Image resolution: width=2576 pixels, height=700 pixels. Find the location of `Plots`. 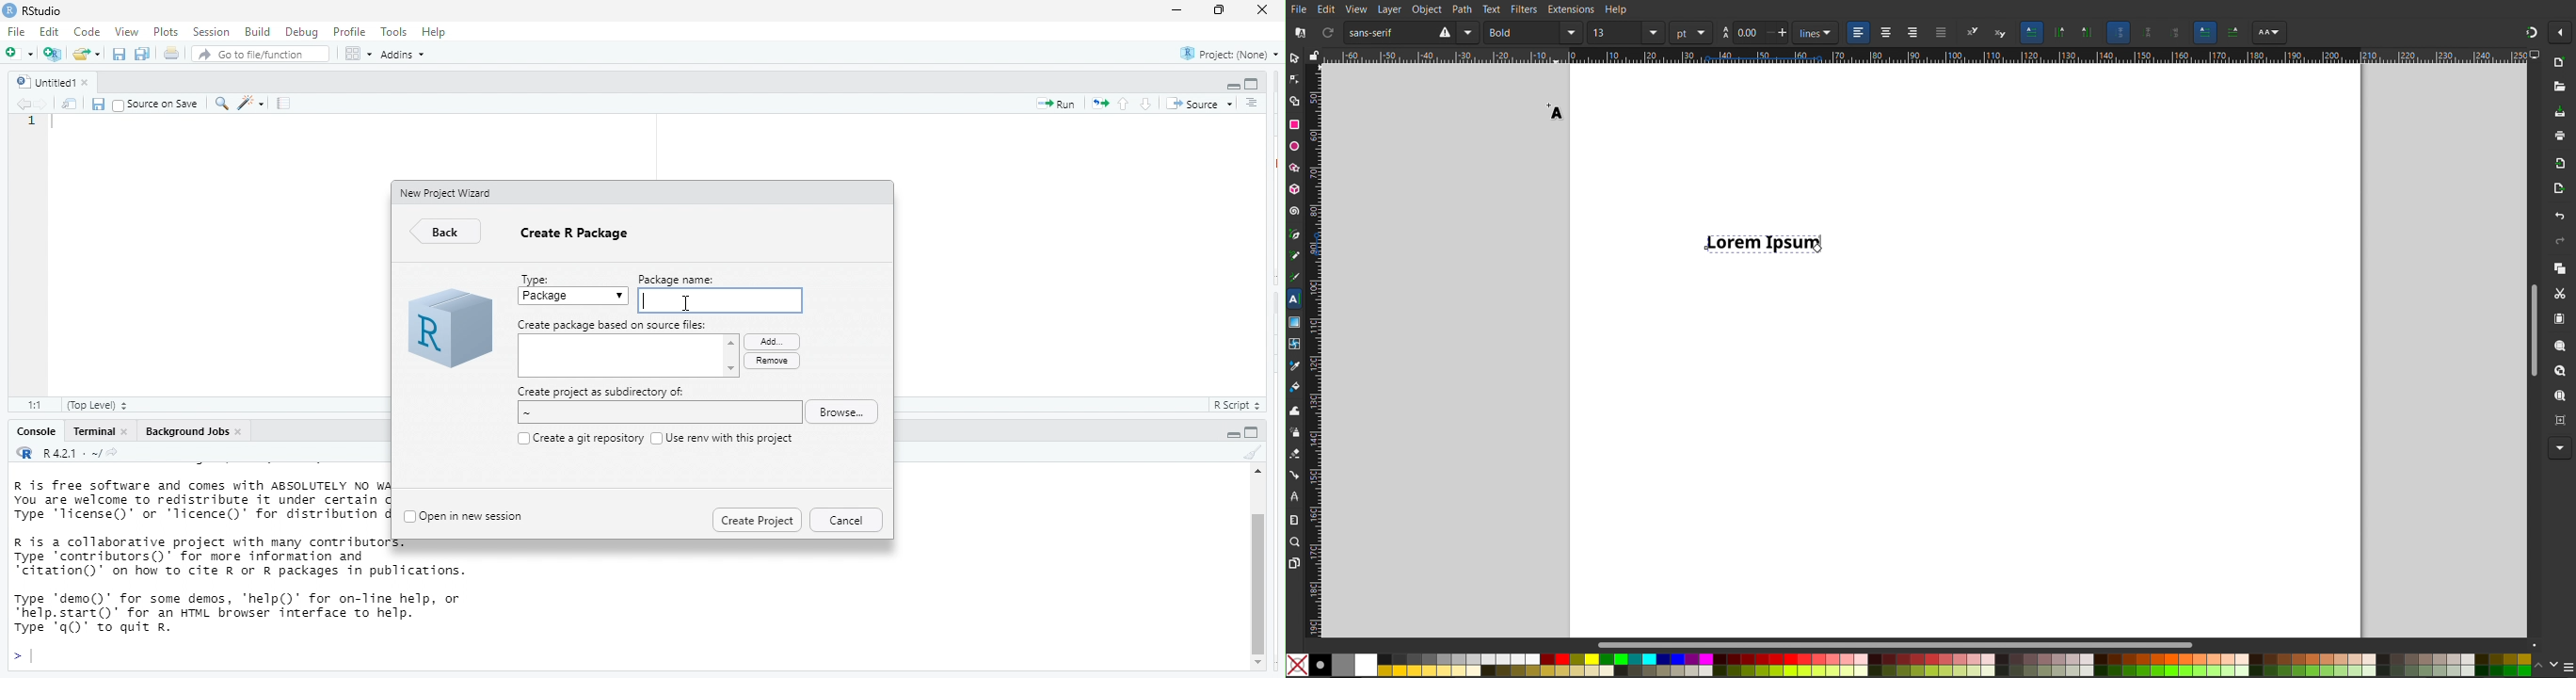

Plots is located at coordinates (166, 31).